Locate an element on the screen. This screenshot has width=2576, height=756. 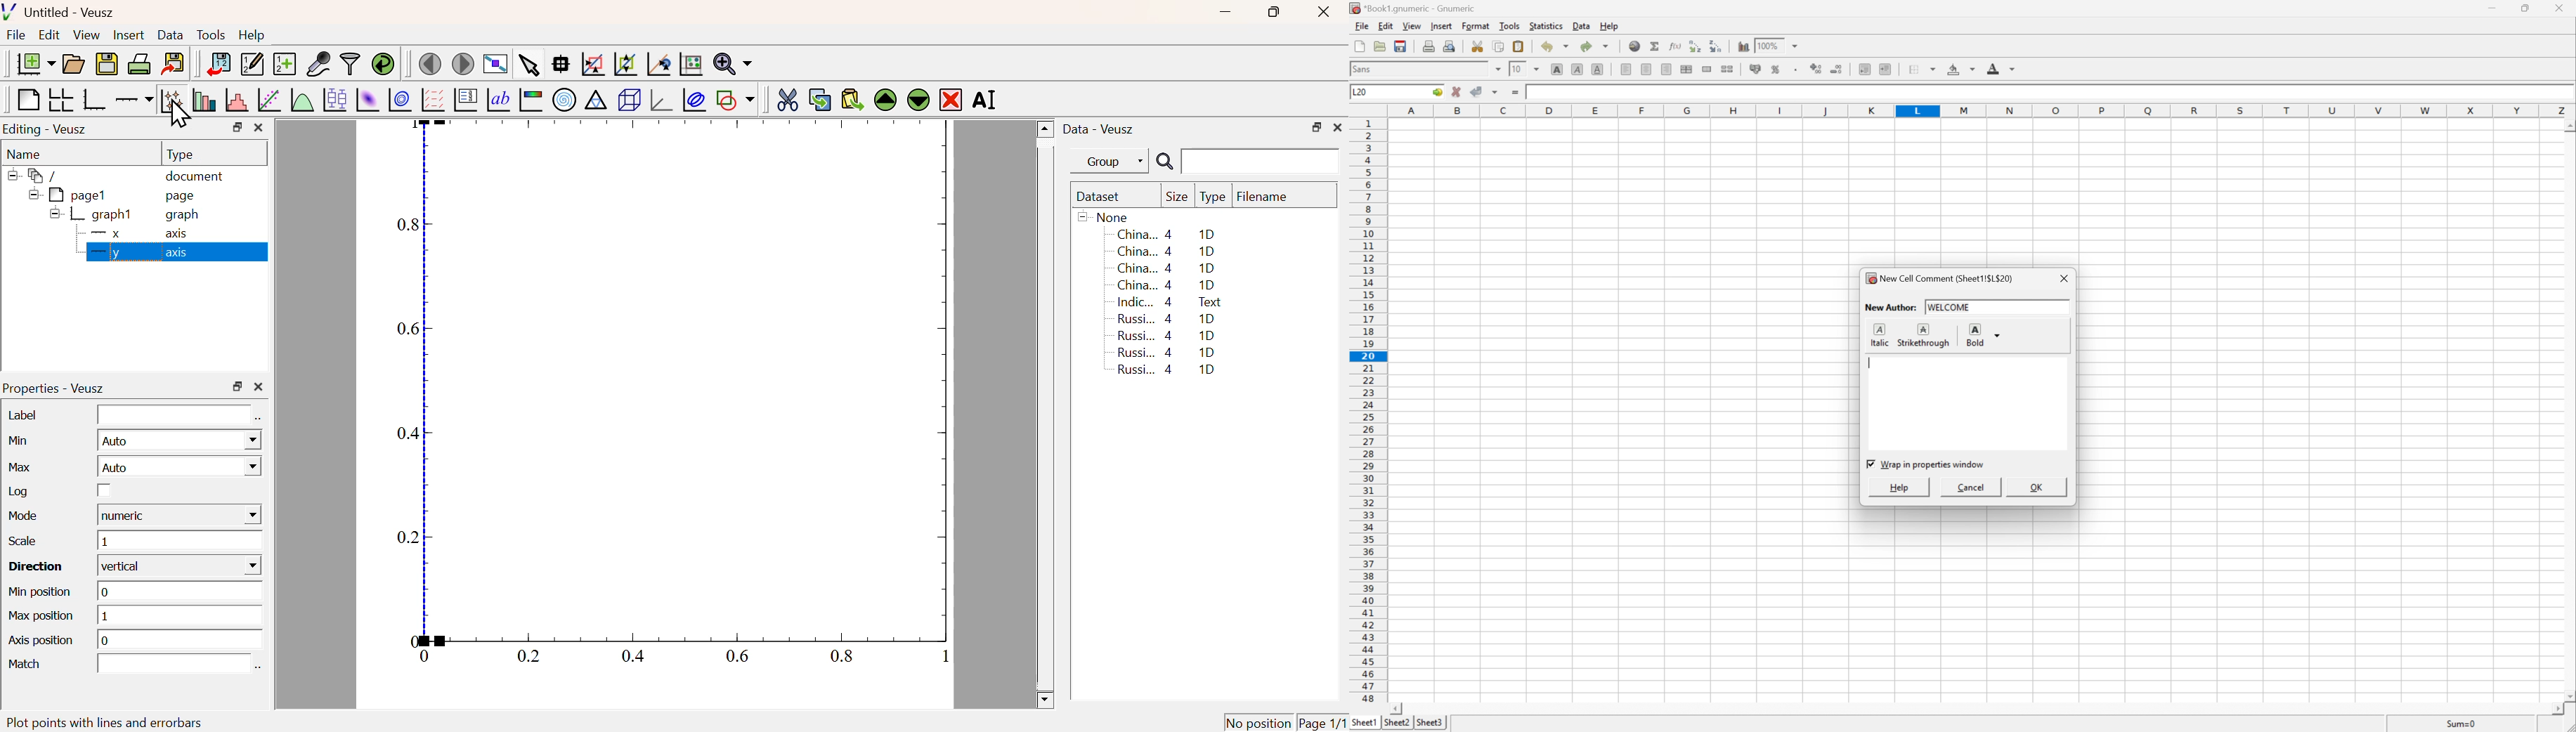
Move Down is located at coordinates (918, 99).